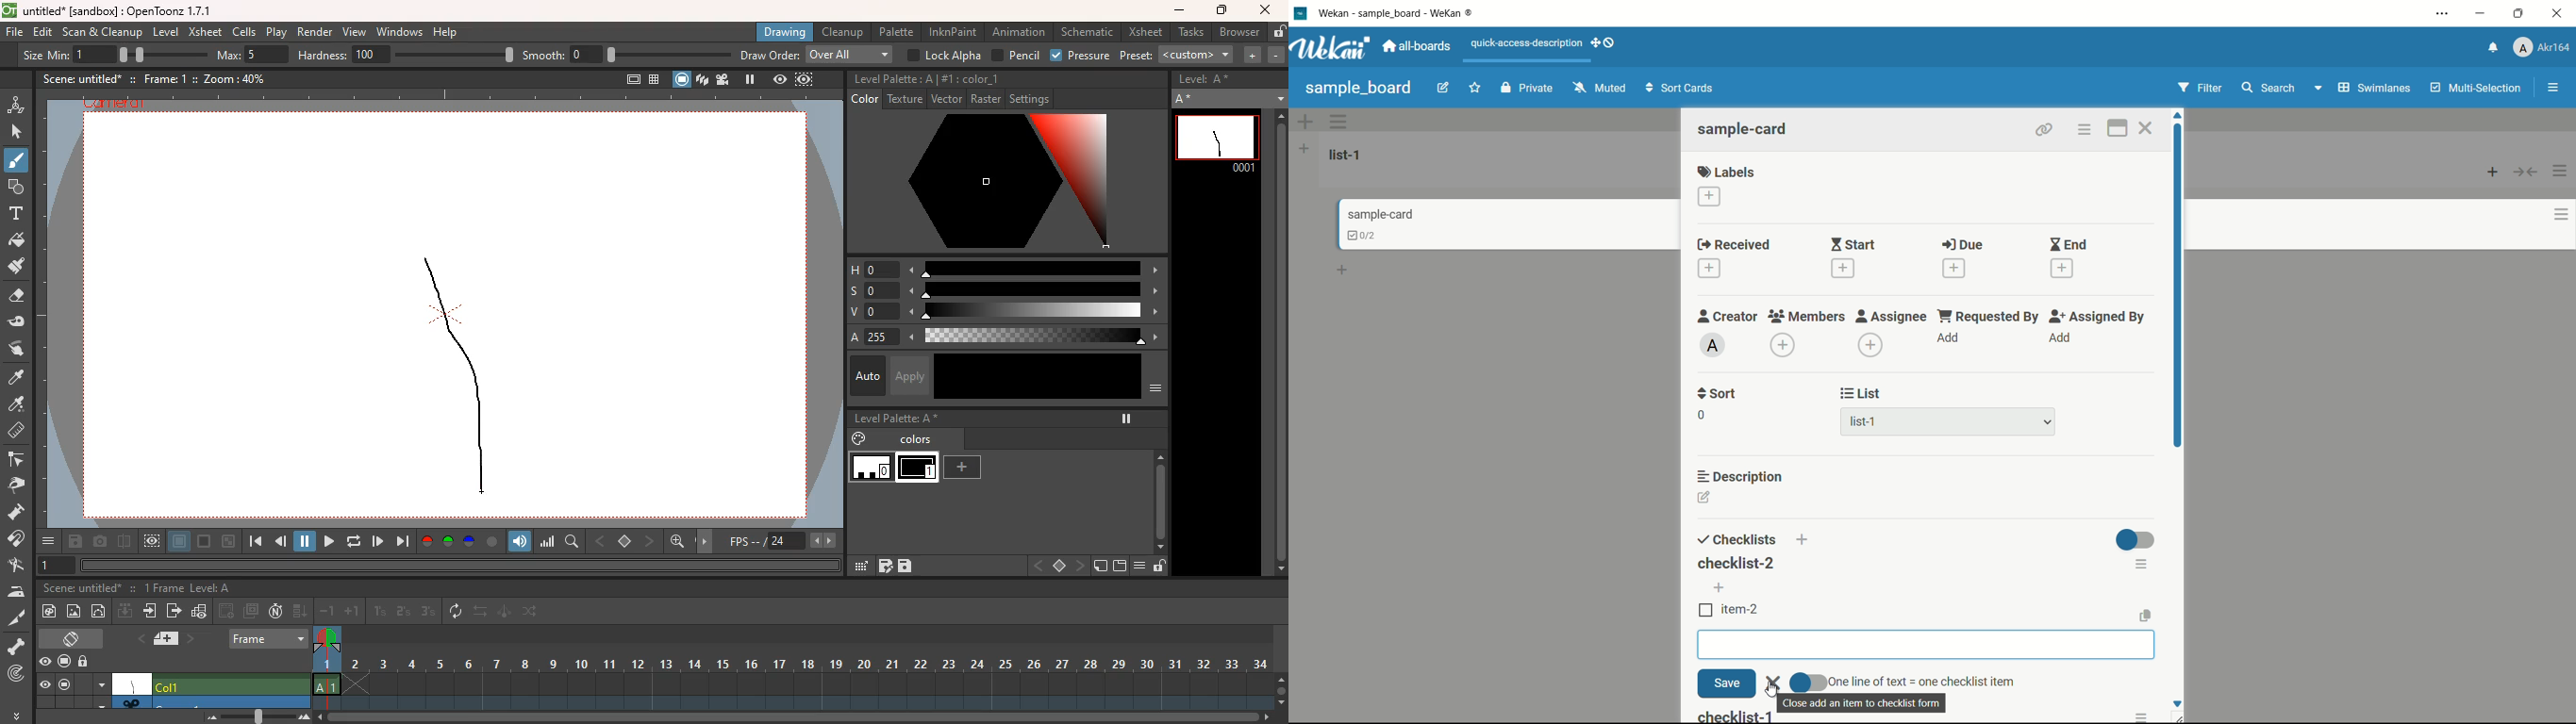  Describe the element at coordinates (953, 32) in the screenshot. I see `inknpaint` at that location.